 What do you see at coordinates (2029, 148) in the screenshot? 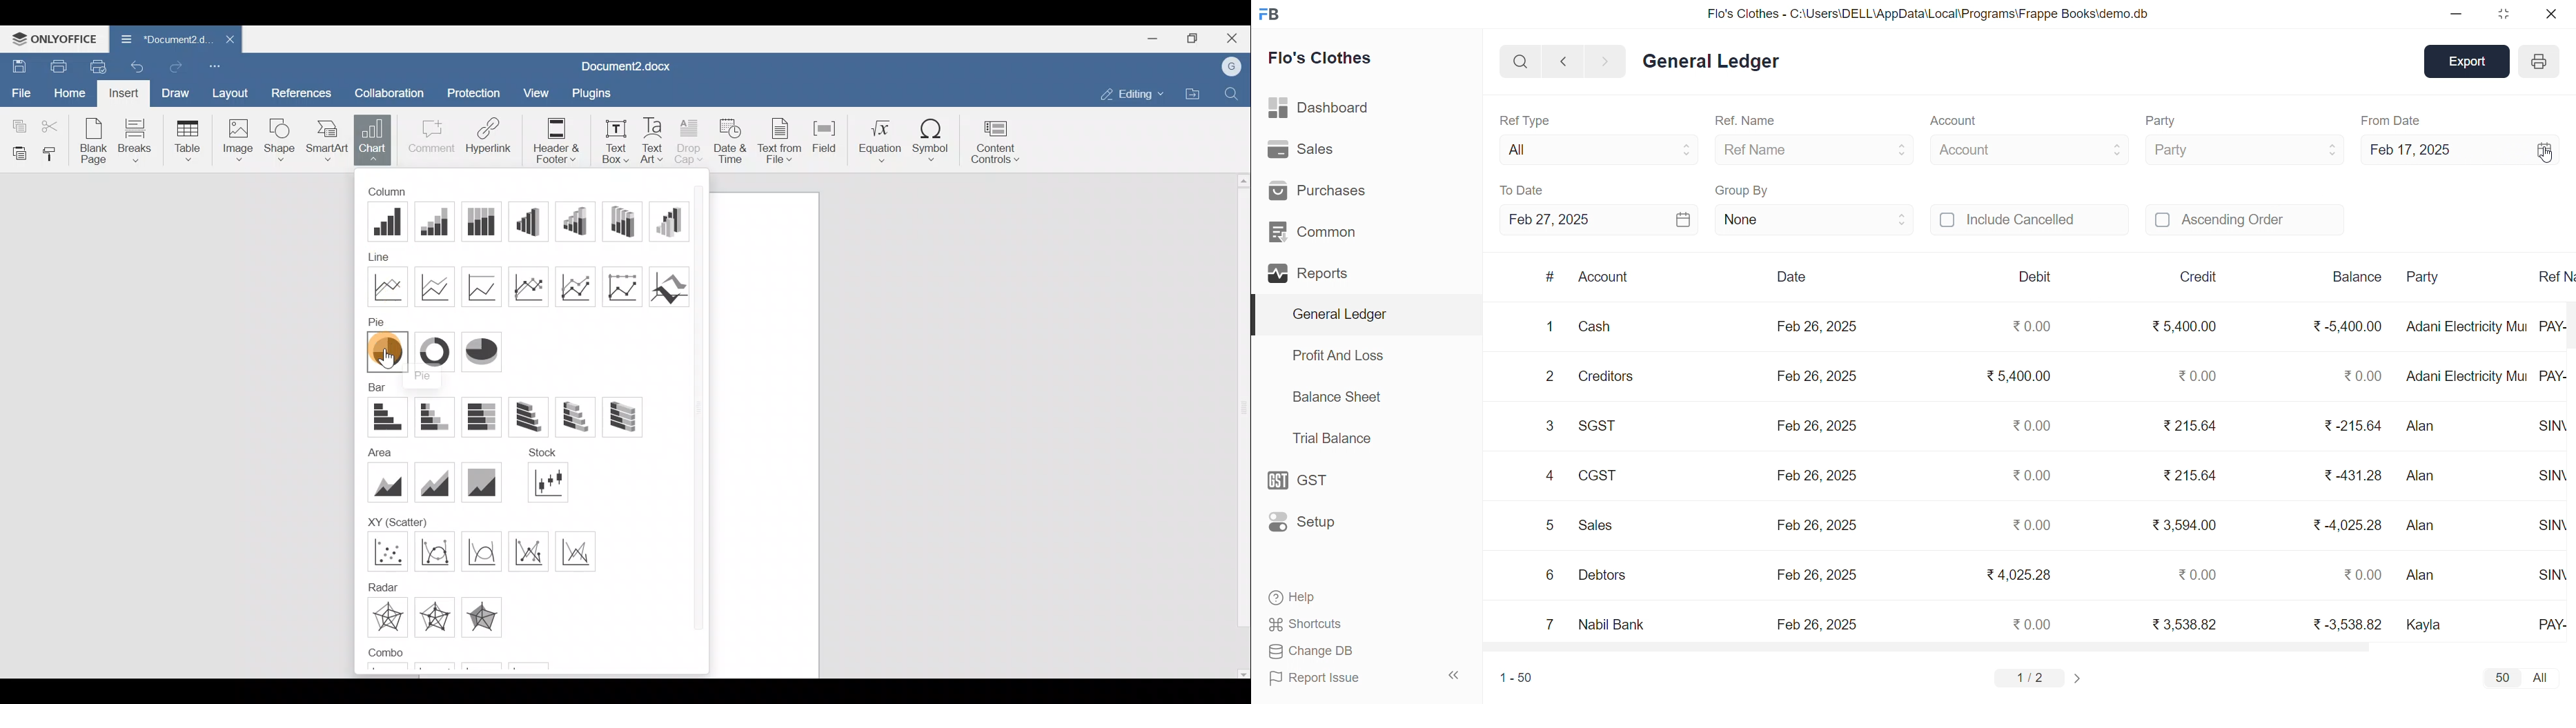
I see `Account` at bounding box center [2029, 148].